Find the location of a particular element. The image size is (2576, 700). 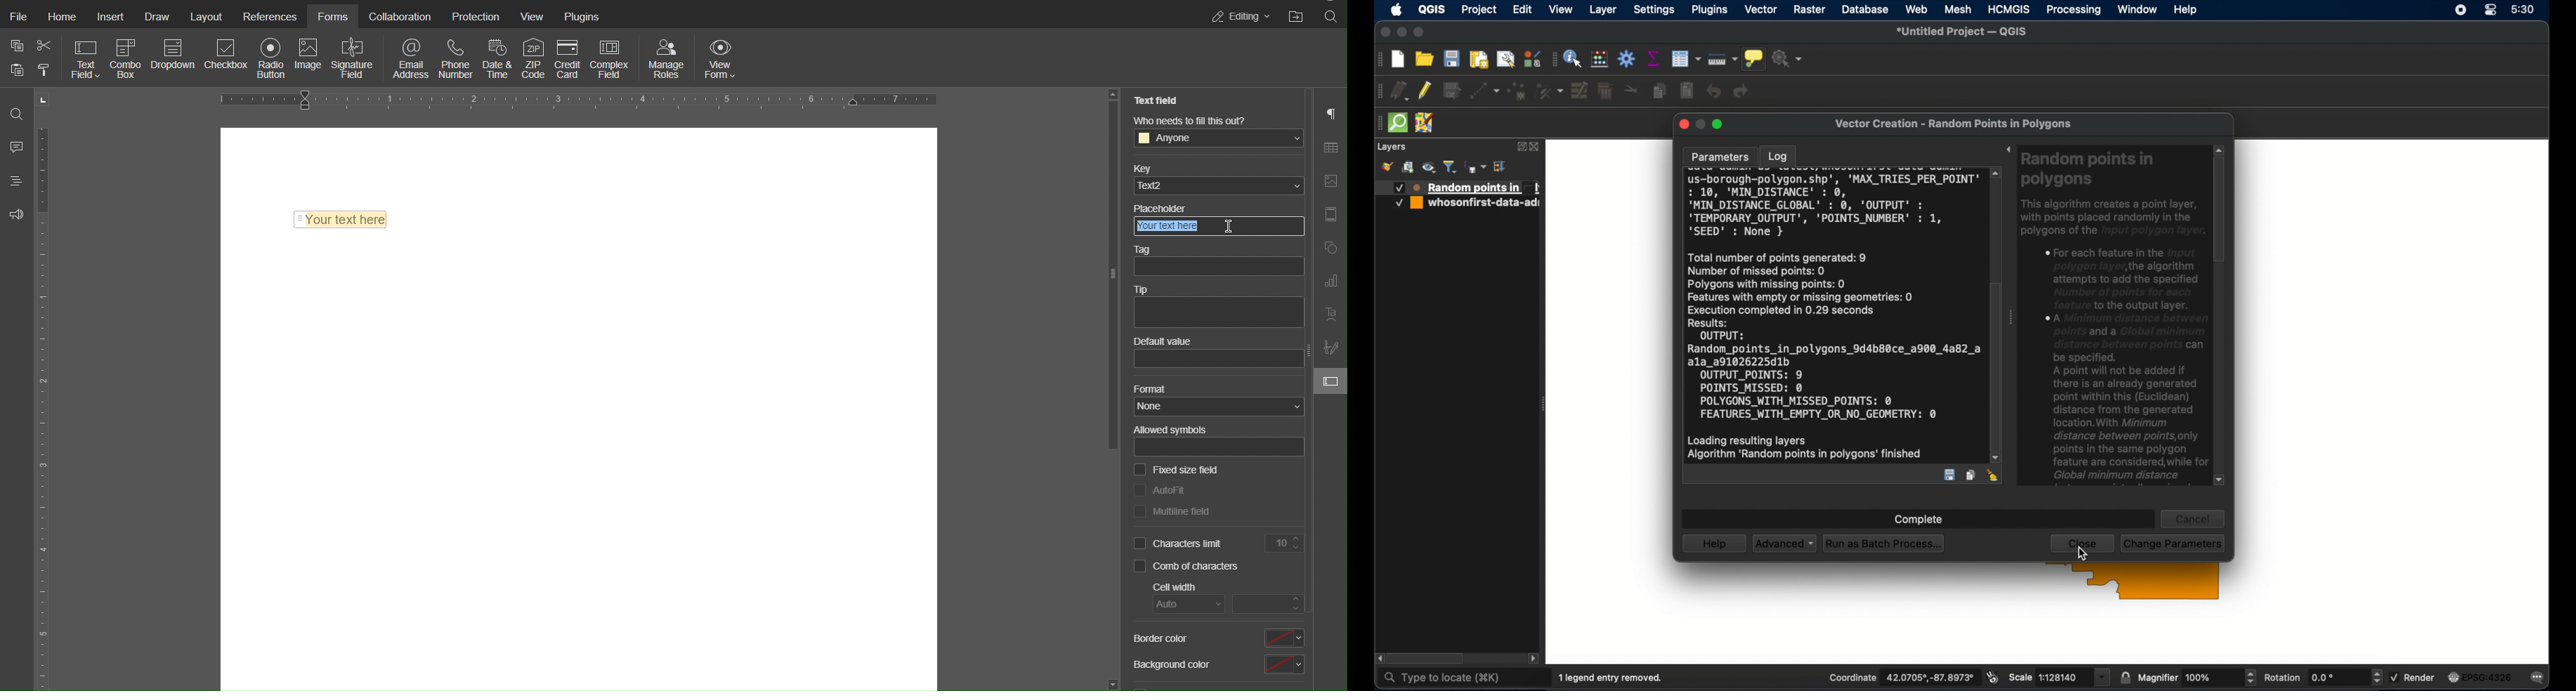

log tab is located at coordinates (1778, 155).